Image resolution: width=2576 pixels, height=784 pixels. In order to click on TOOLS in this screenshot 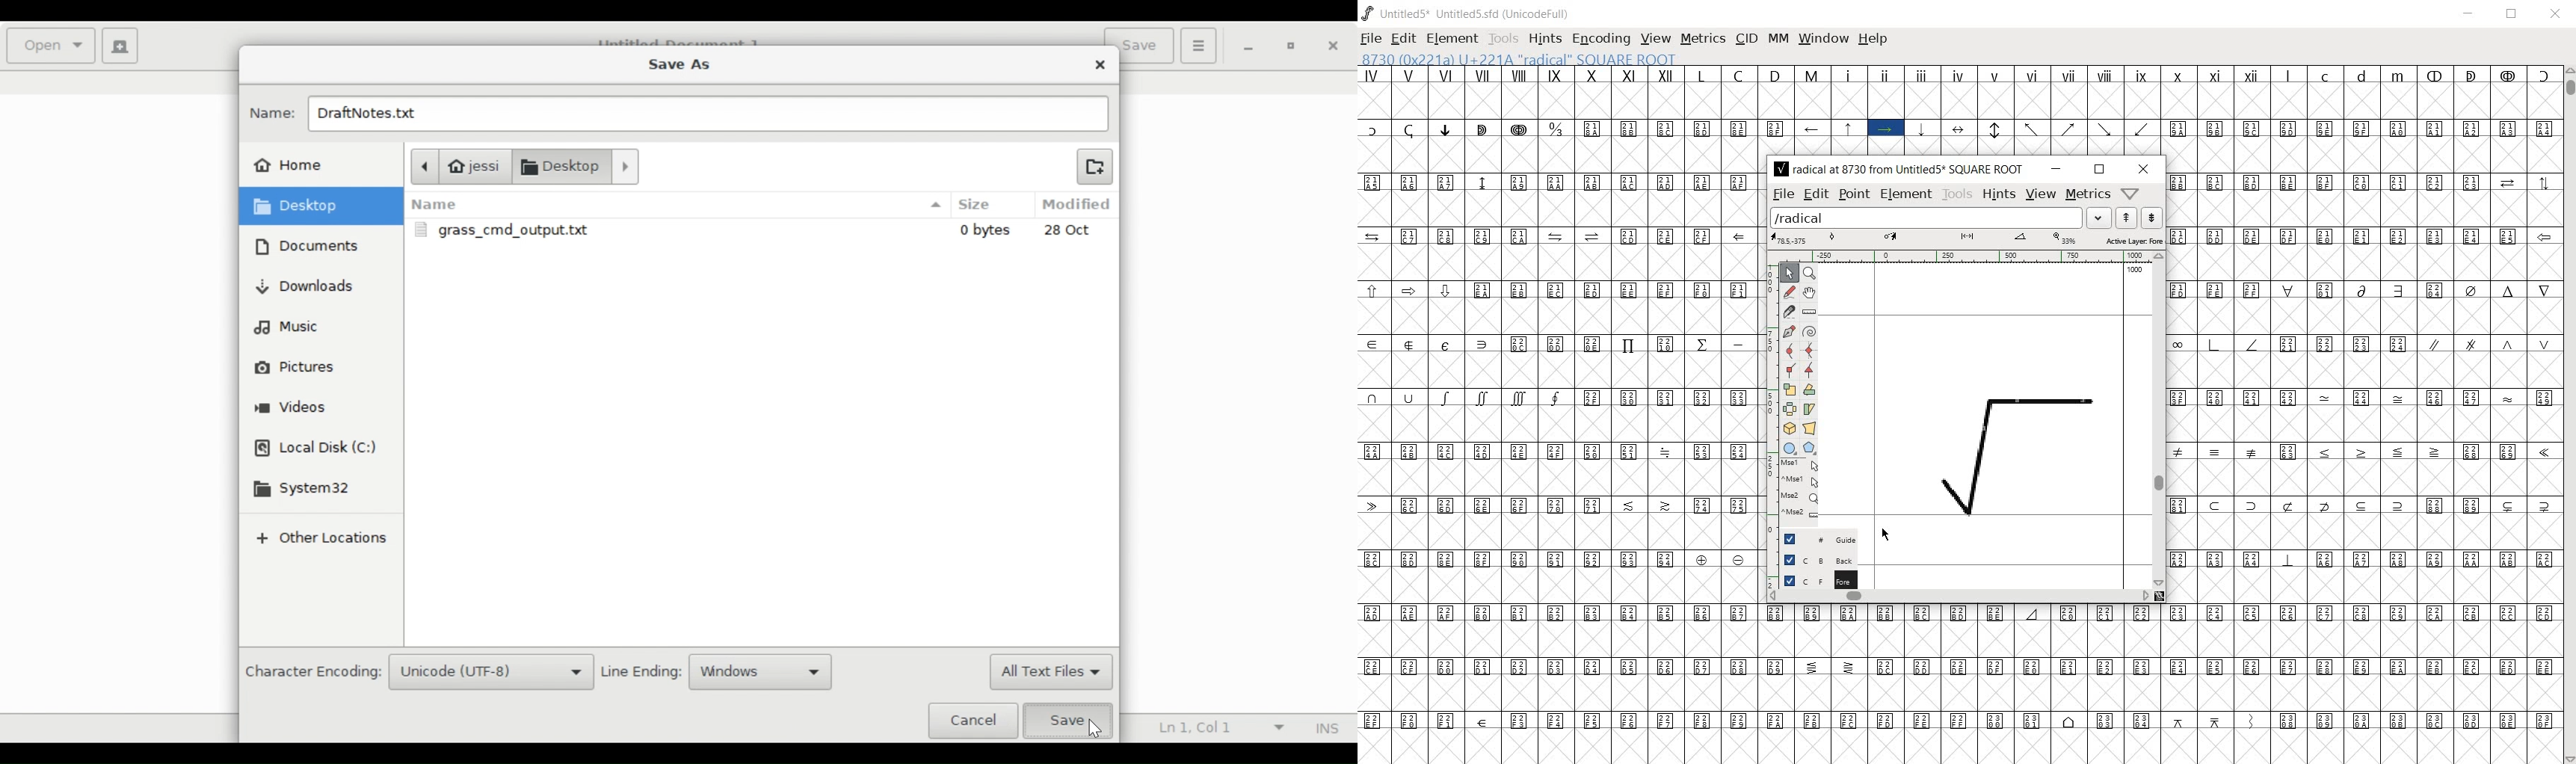, I will do `click(1503, 39)`.